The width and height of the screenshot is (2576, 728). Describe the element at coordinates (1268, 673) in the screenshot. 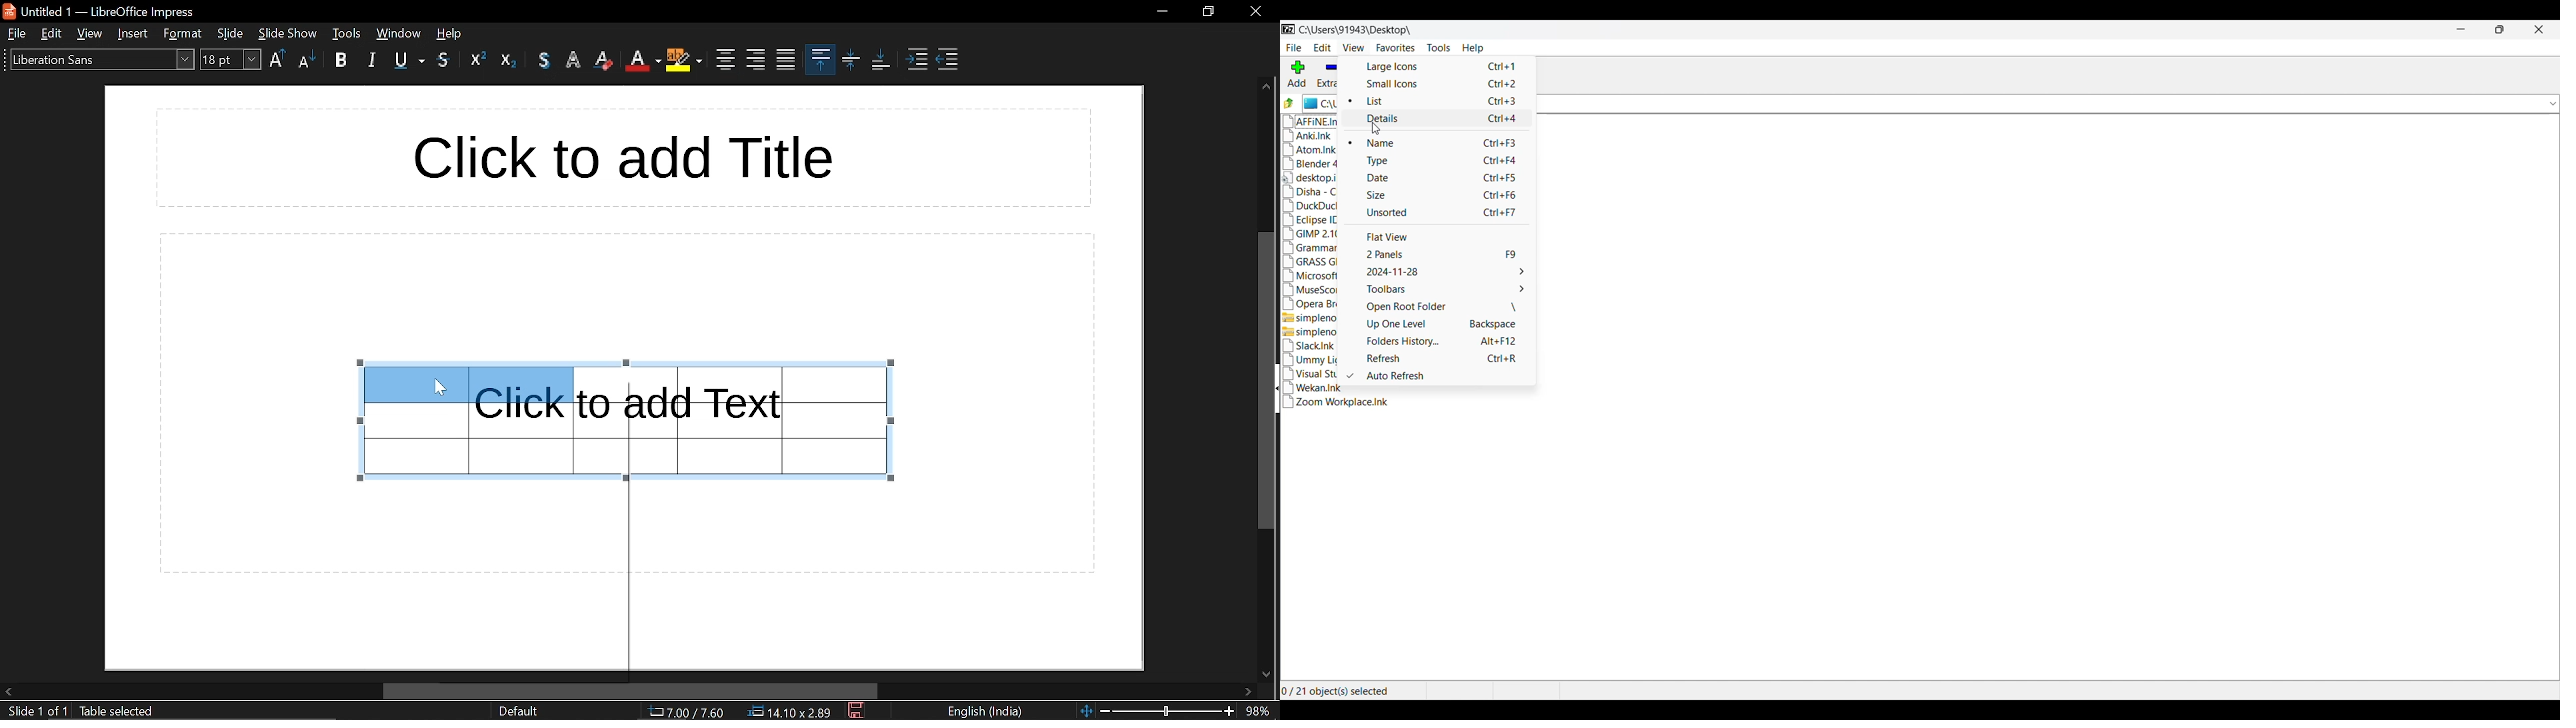

I see `move down` at that location.